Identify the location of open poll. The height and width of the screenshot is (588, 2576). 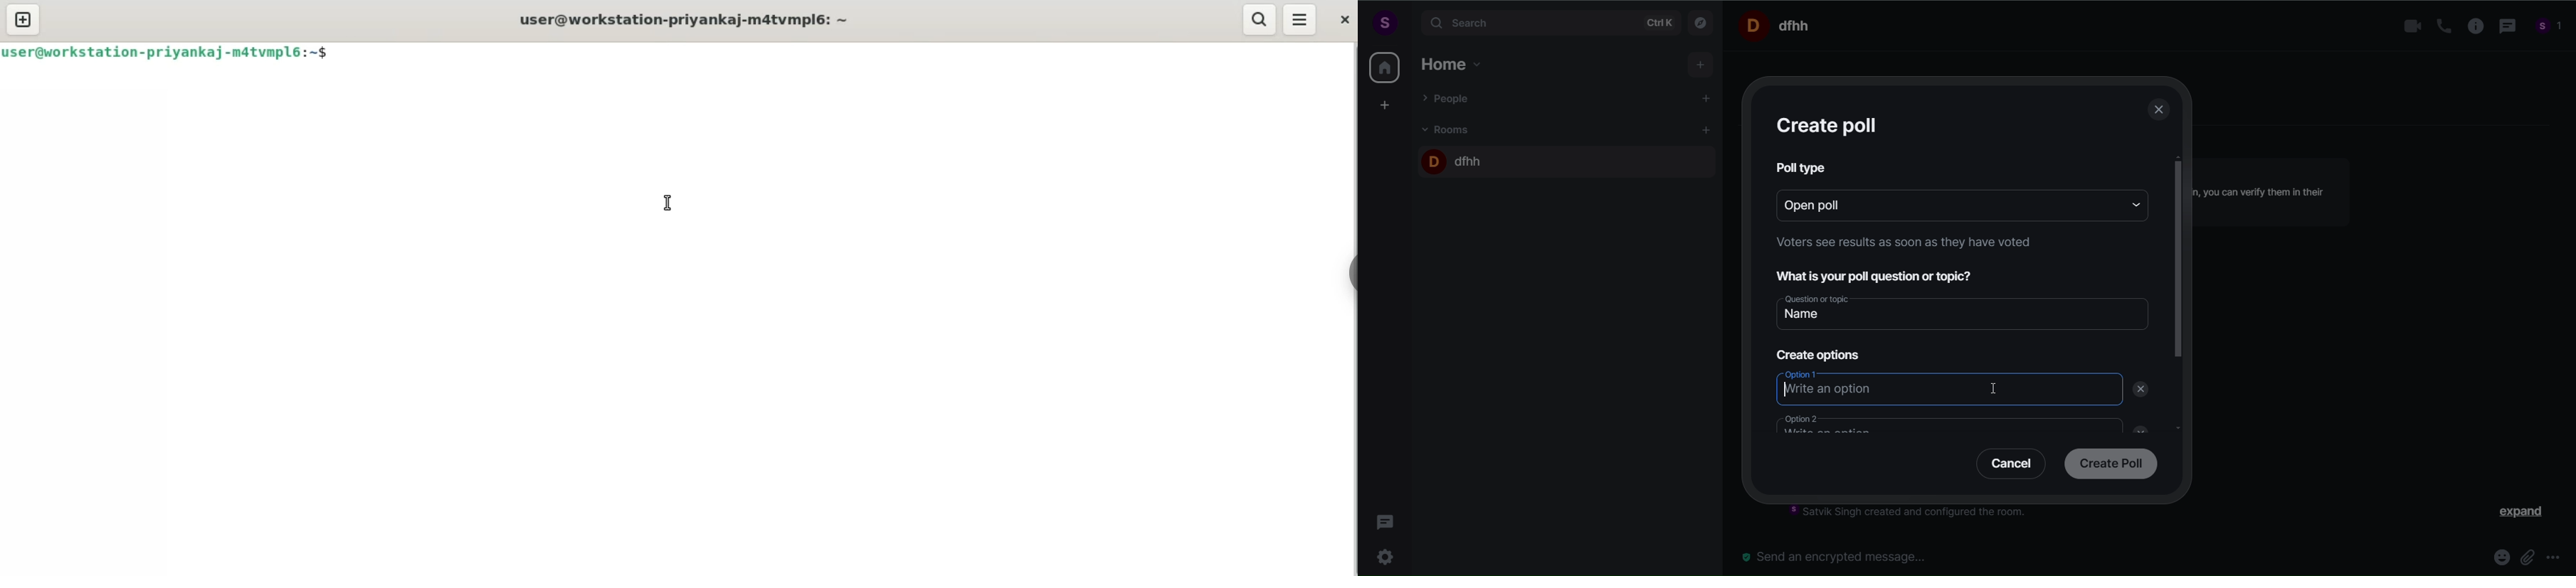
(1942, 204).